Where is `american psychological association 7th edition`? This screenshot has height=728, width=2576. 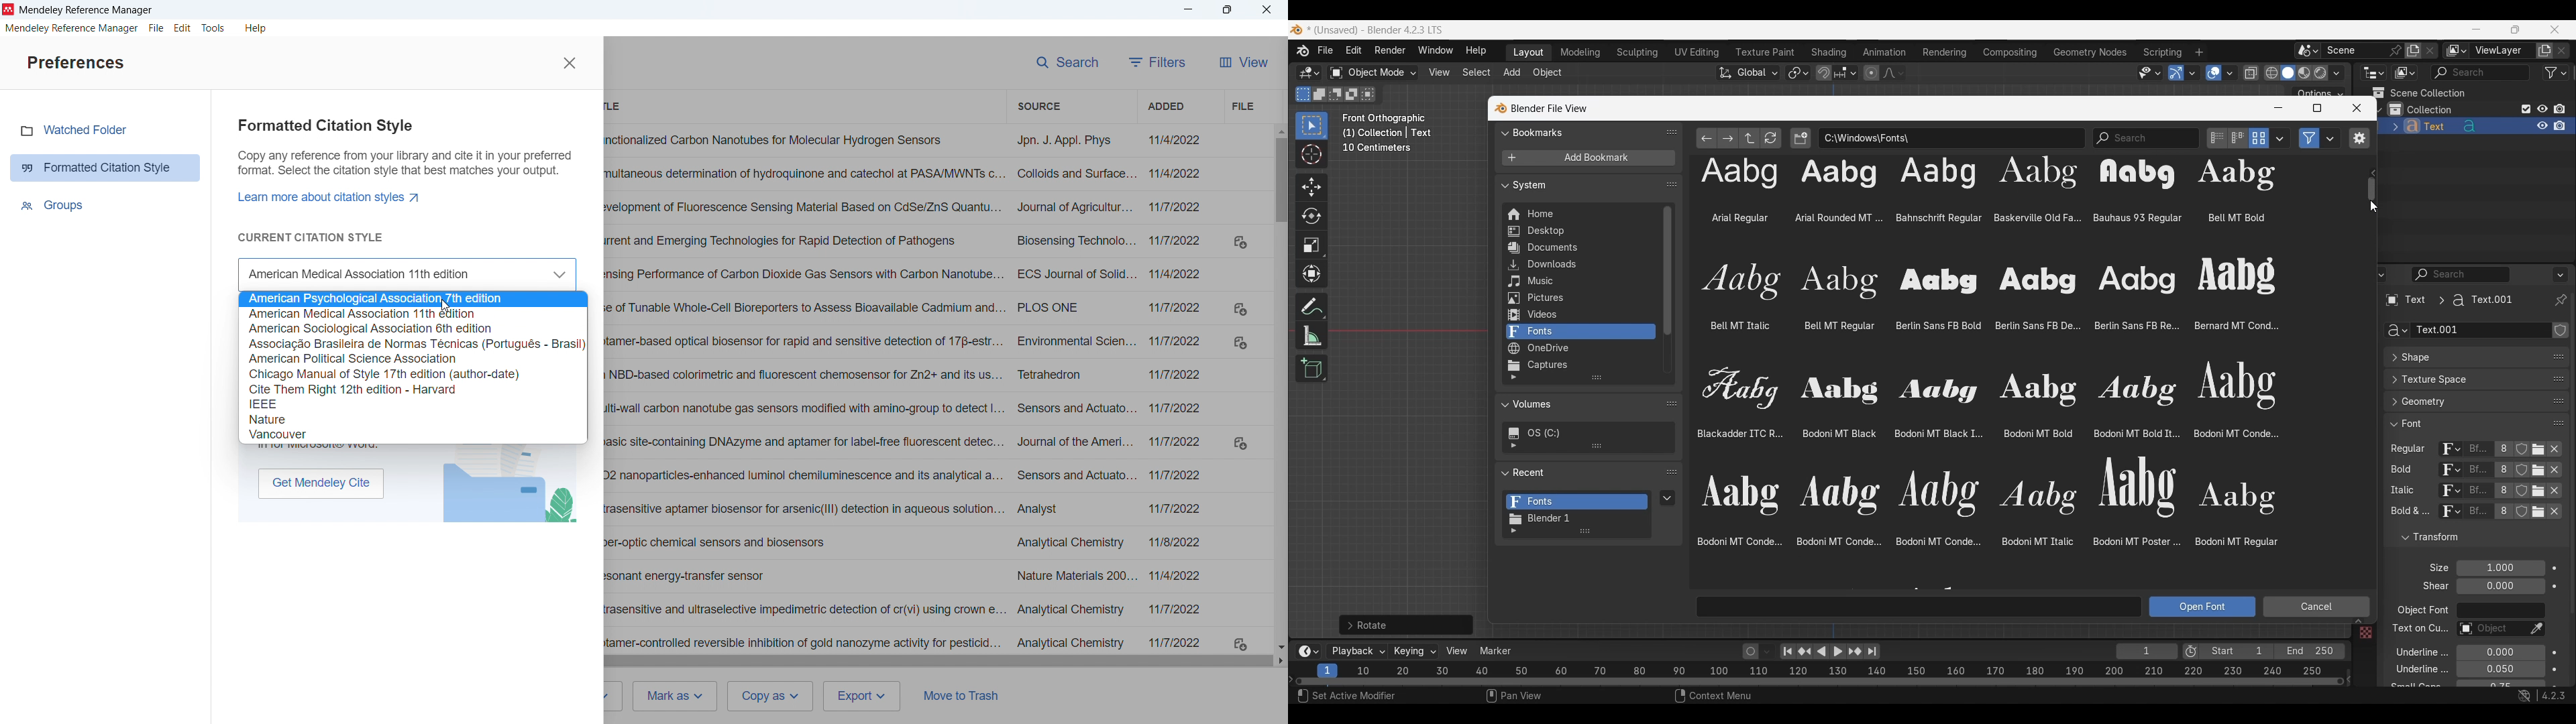
american psychological association 7th edition is located at coordinates (413, 299).